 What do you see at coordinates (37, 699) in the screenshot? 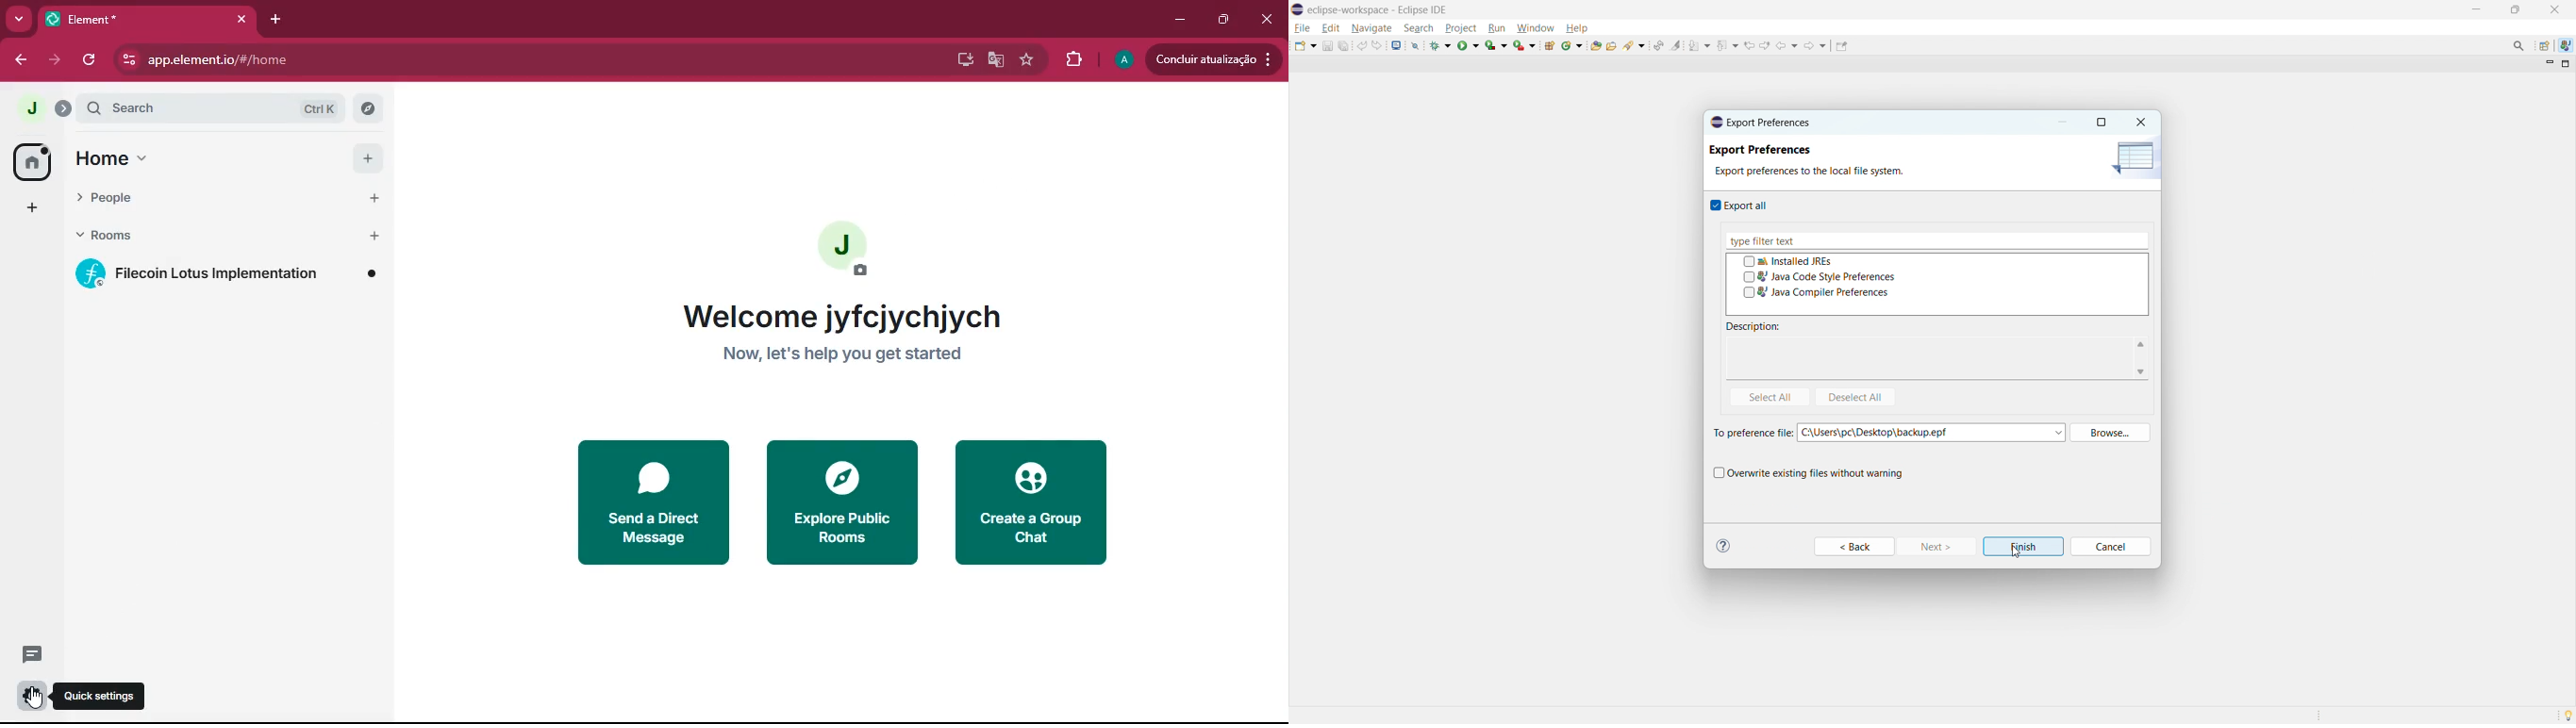
I see `Cursor` at bounding box center [37, 699].